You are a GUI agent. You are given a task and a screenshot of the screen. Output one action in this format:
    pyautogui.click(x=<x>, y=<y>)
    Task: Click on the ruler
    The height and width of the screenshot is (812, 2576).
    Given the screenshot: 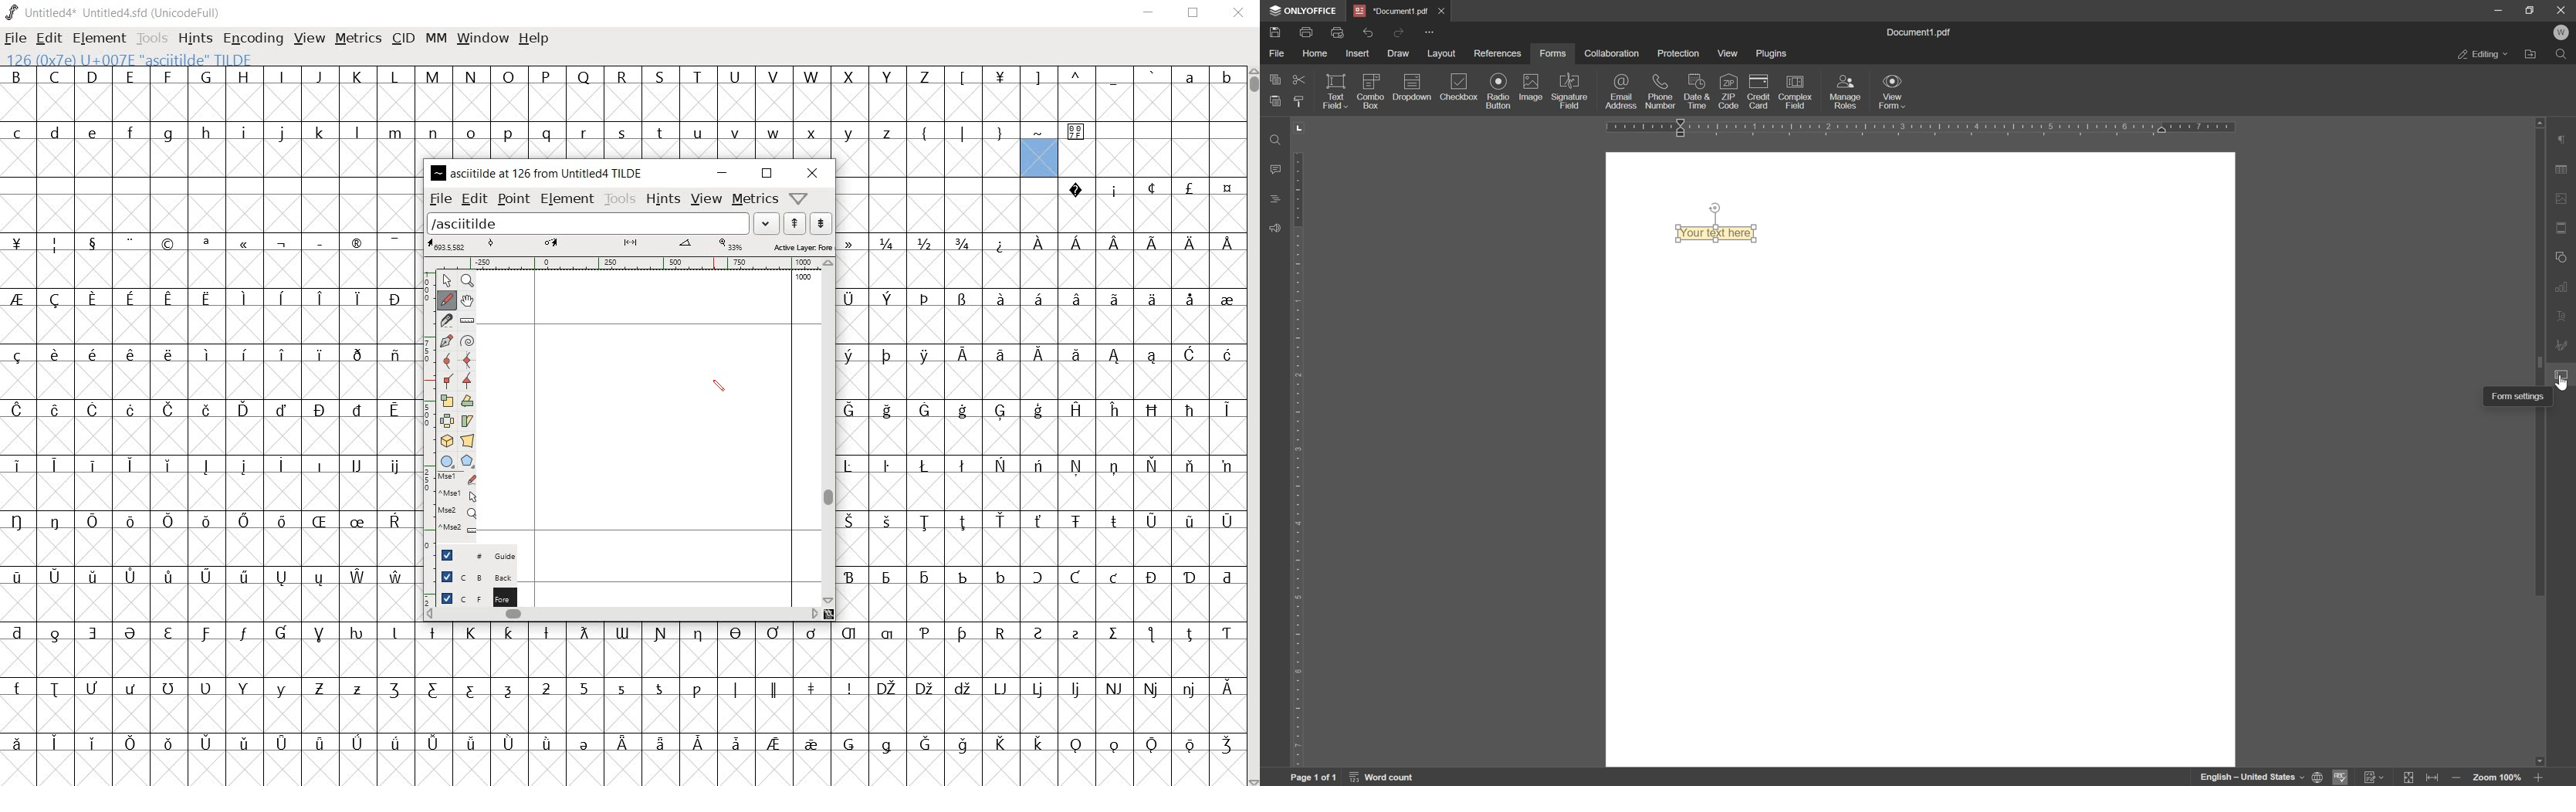 What is the action you would take?
    pyautogui.click(x=1925, y=128)
    